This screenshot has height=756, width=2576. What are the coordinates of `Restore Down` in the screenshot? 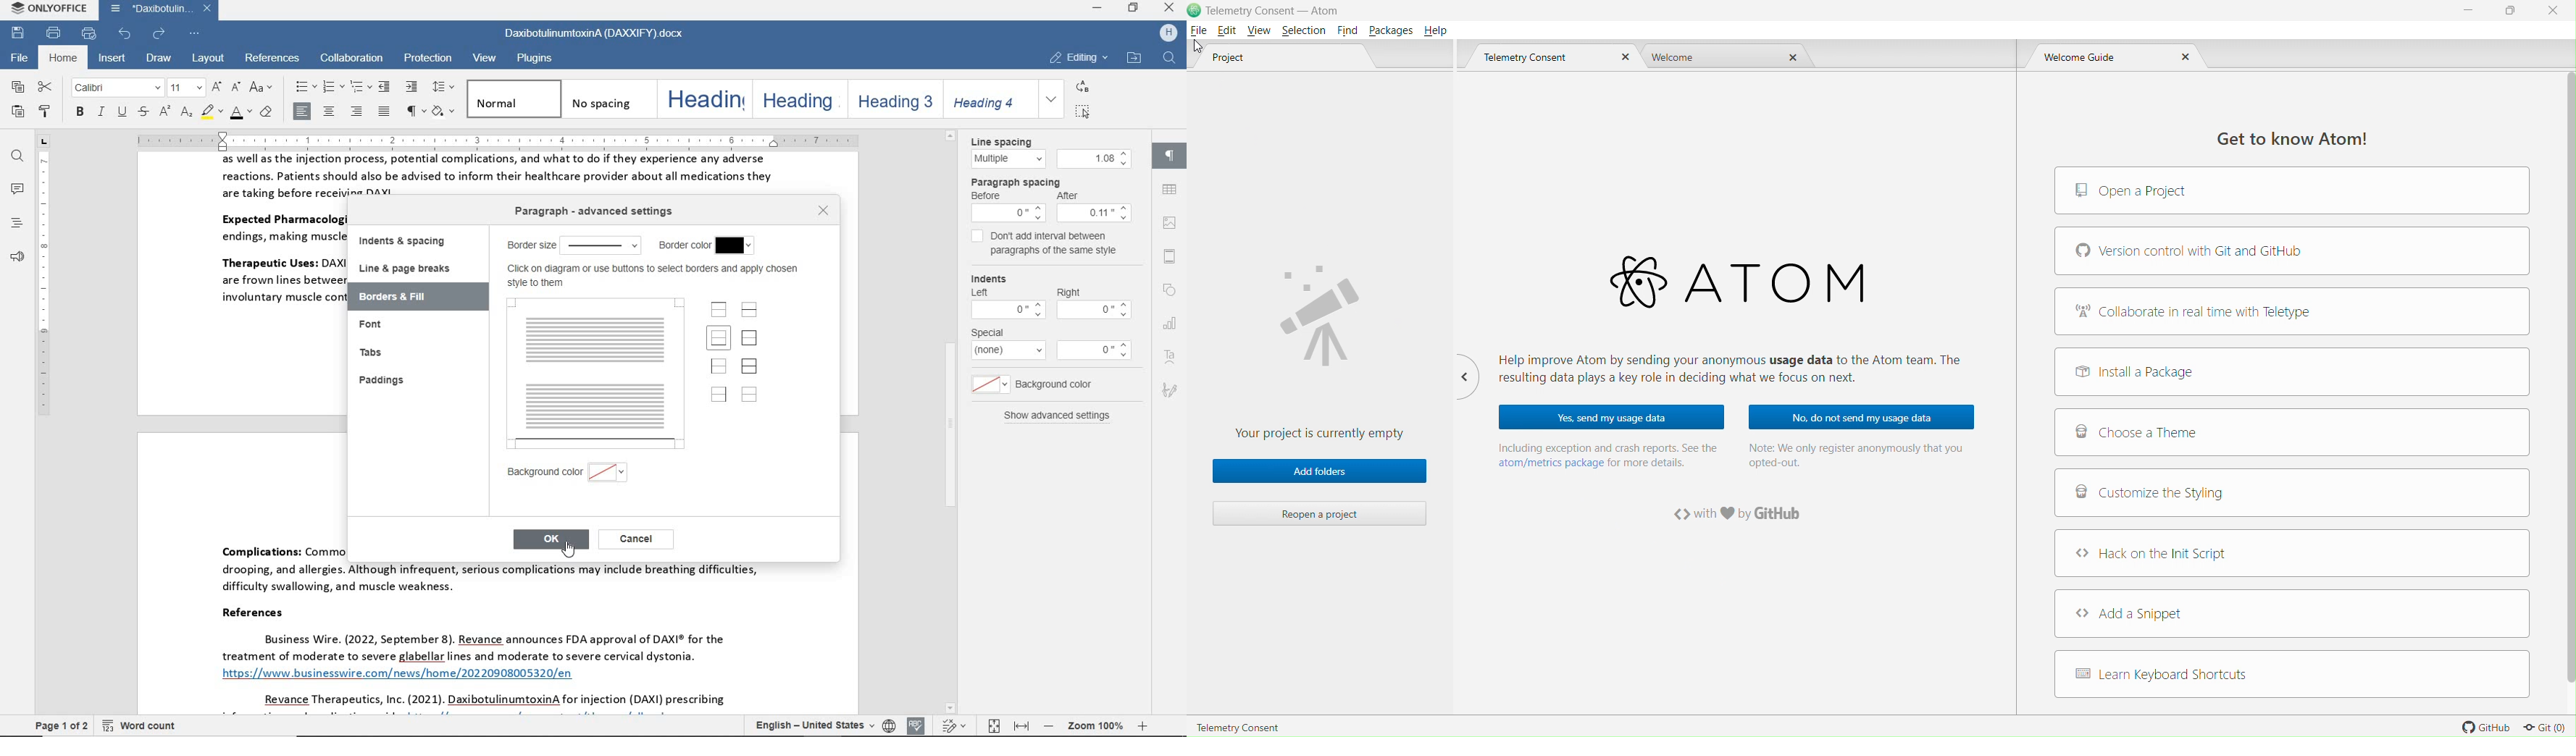 It's located at (2516, 11).